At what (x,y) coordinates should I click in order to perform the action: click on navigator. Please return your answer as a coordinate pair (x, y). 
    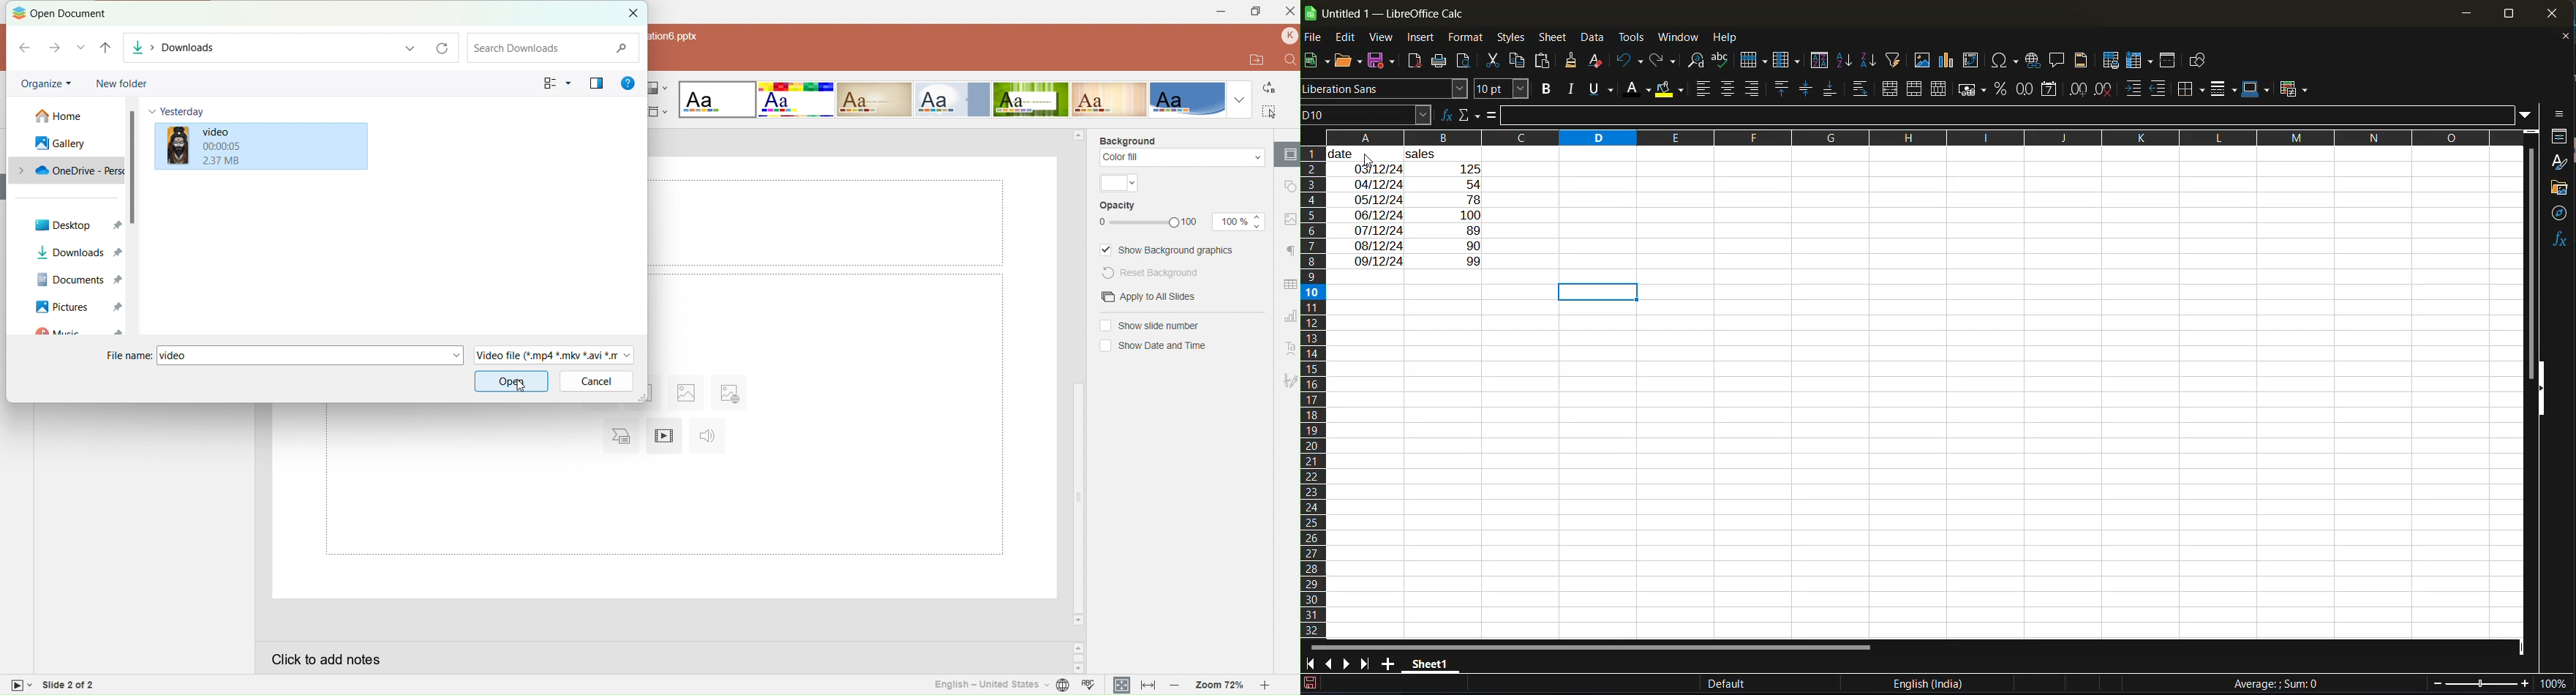
    Looking at the image, I should click on (2558, 214).